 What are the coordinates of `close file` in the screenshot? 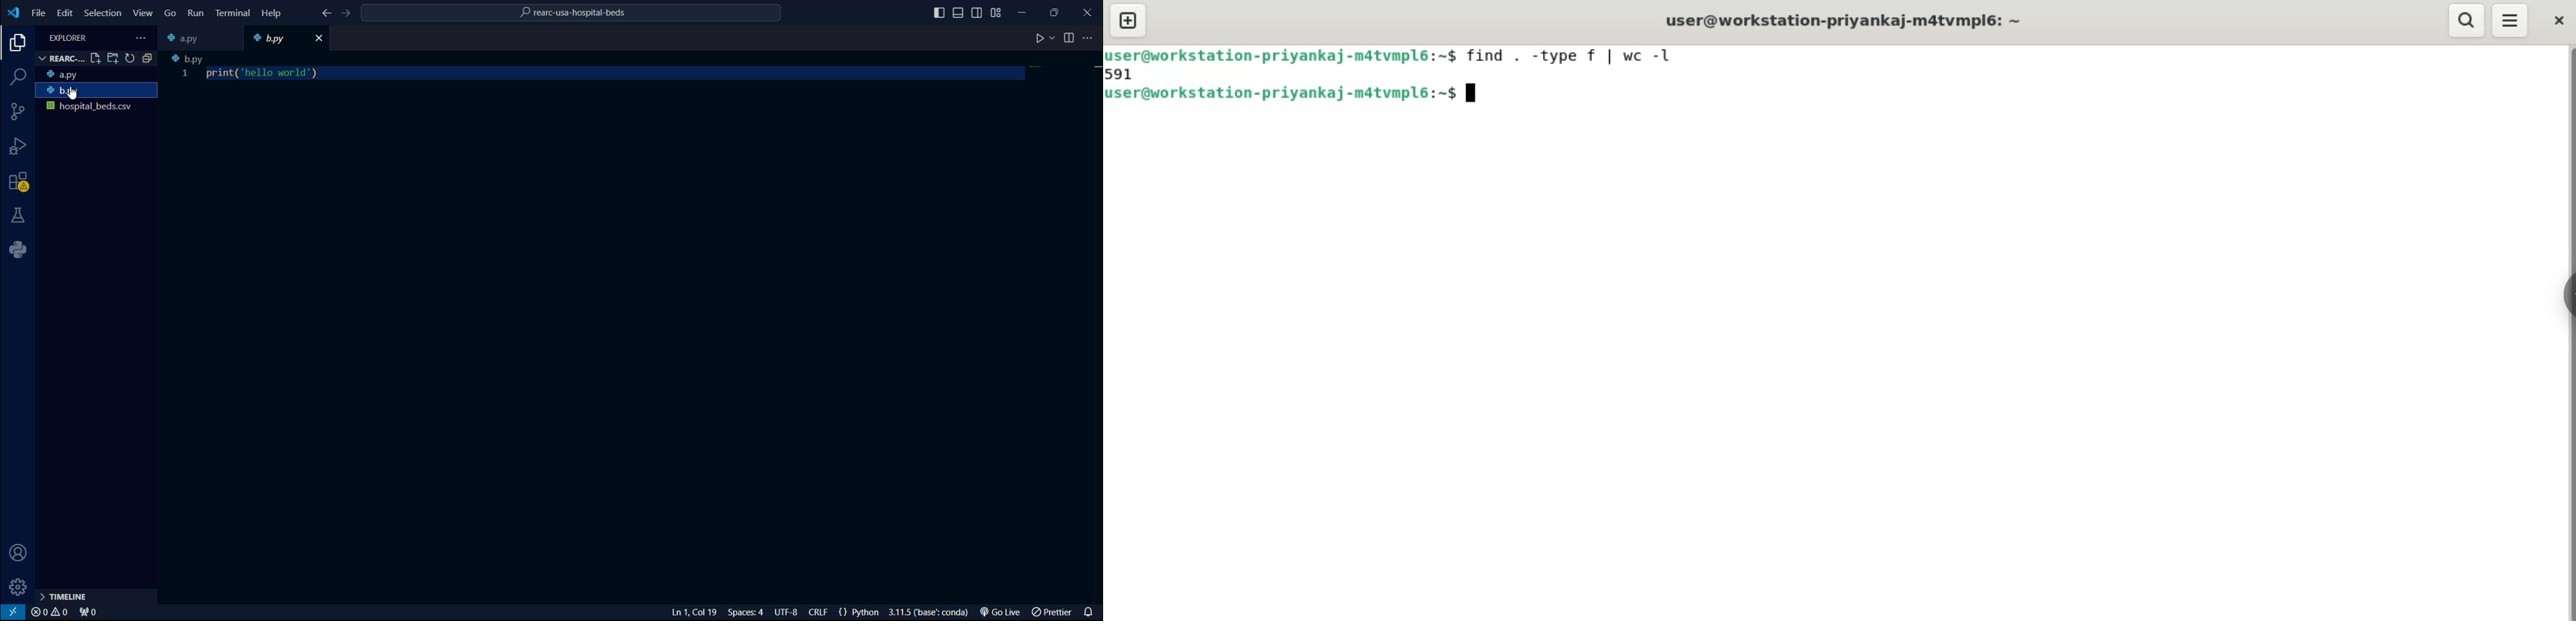 It's located at (318, 38).